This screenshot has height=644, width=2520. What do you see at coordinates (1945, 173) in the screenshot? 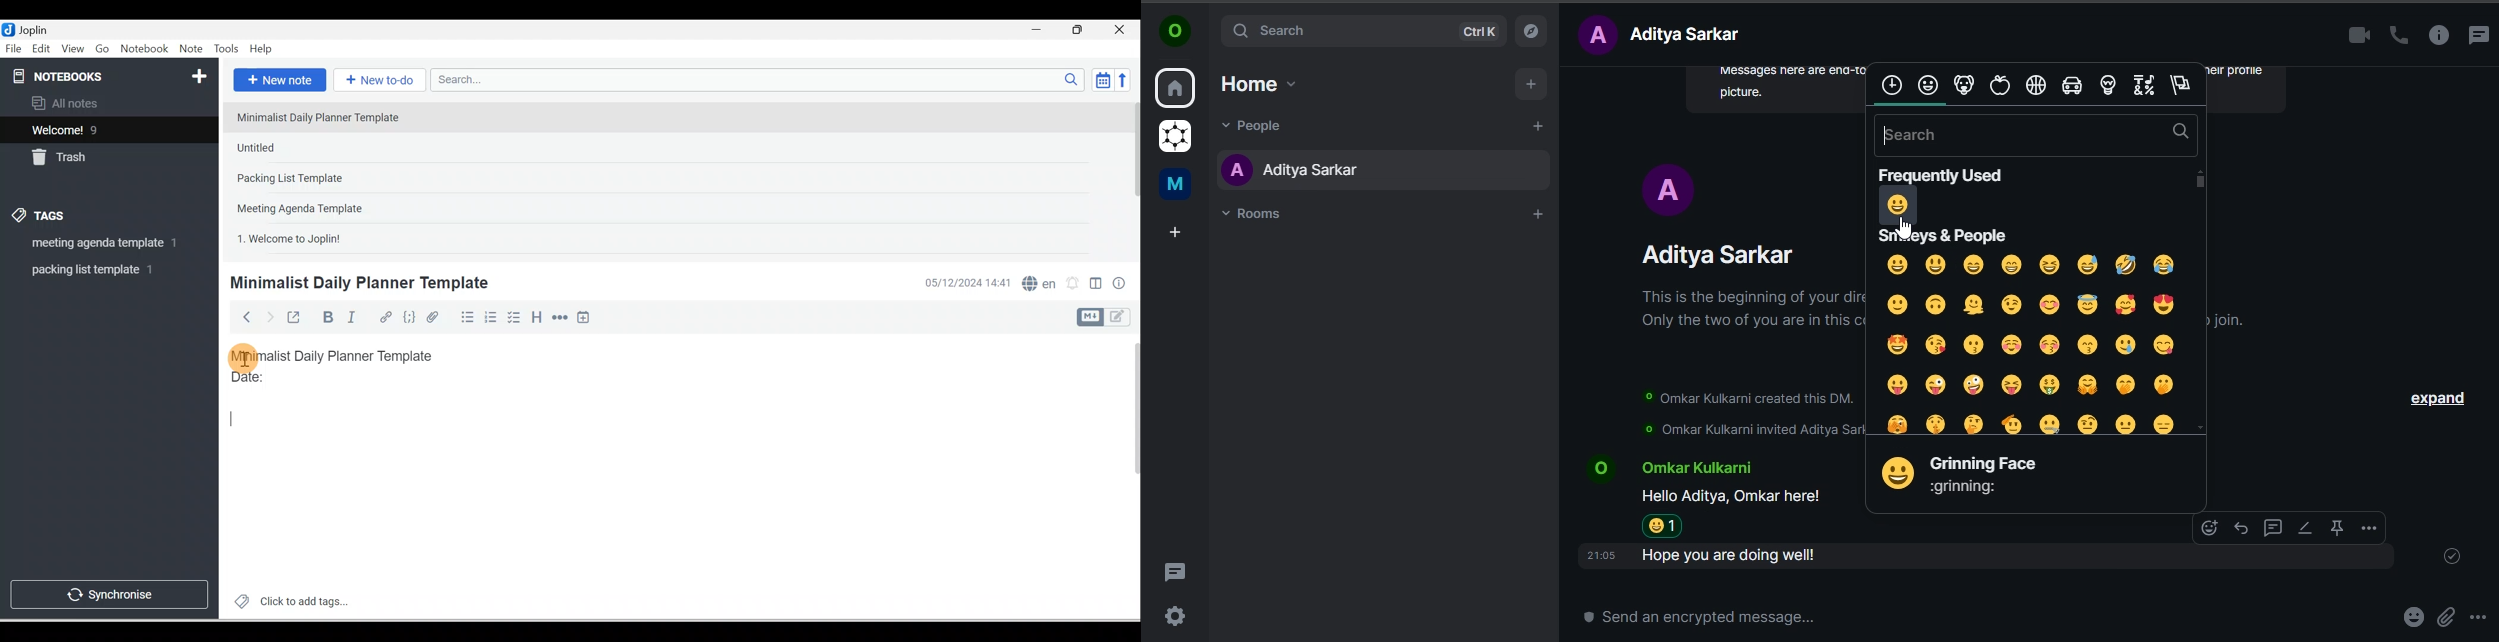
I see `frequently used` at bounding box center [1945, 173].